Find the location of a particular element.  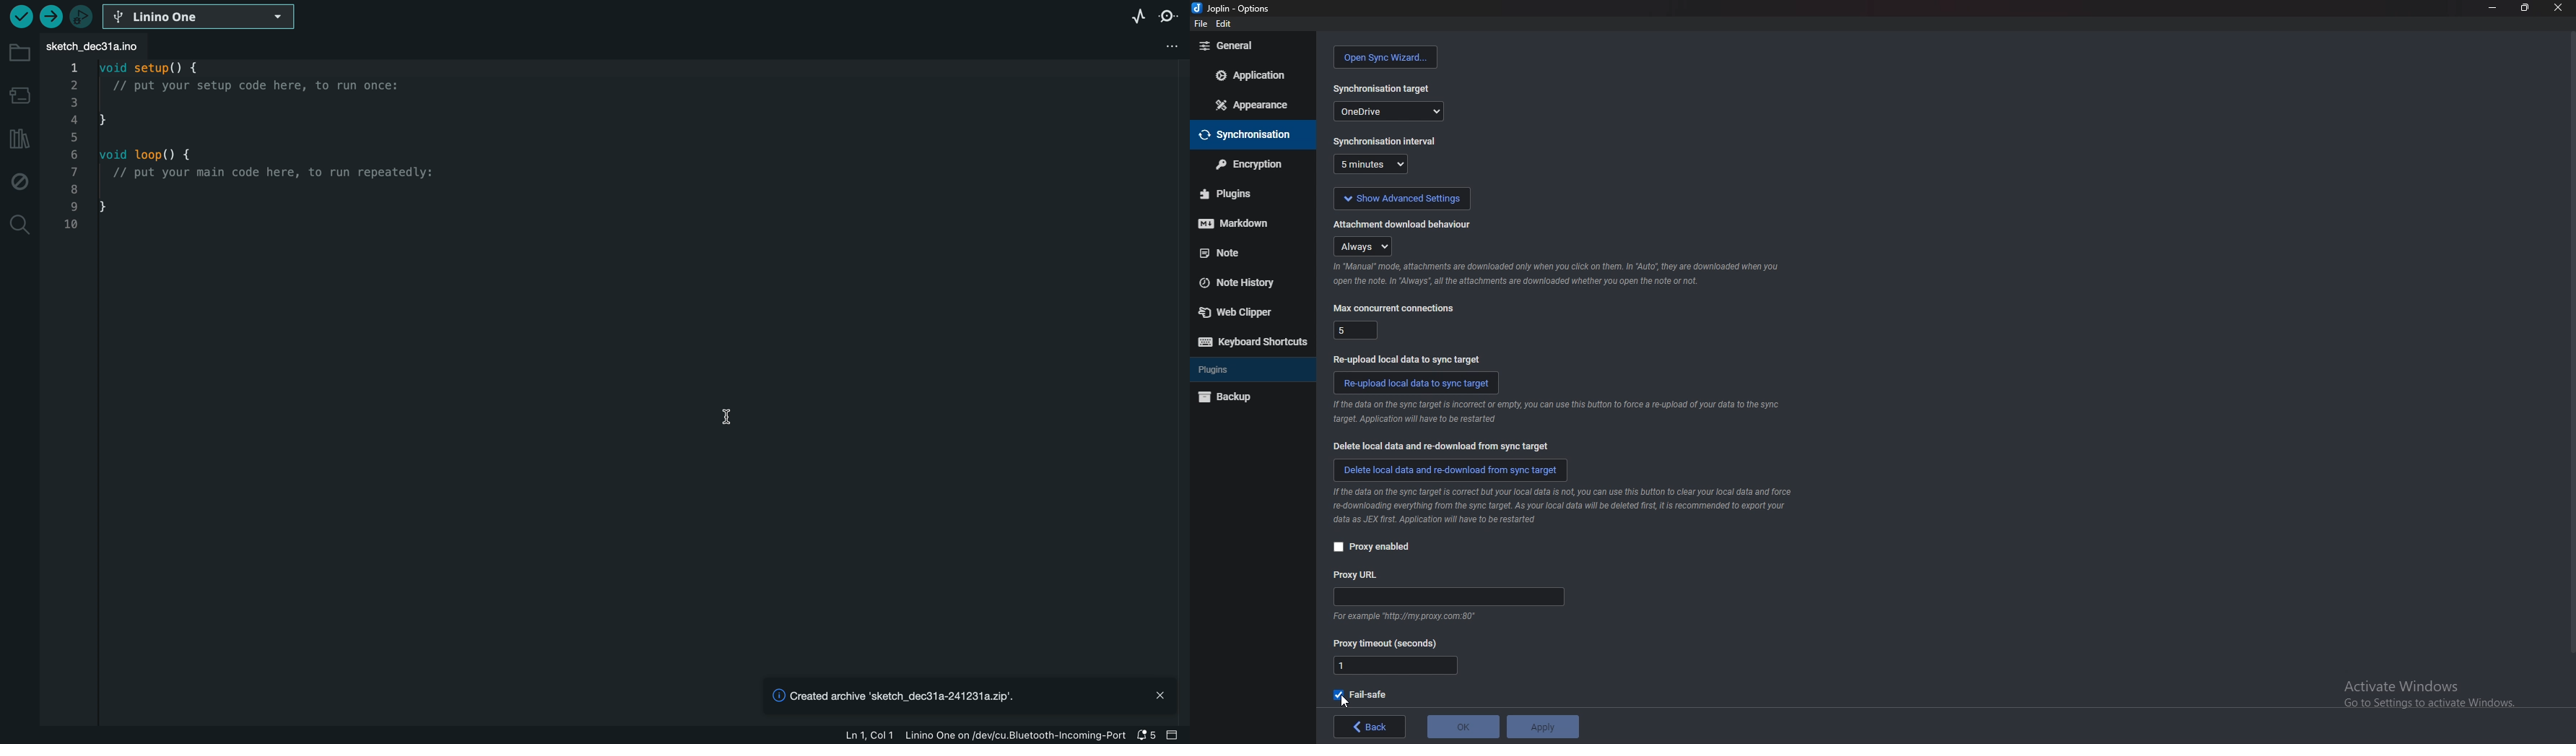

fail safe is located at coordinates (1364, 695).